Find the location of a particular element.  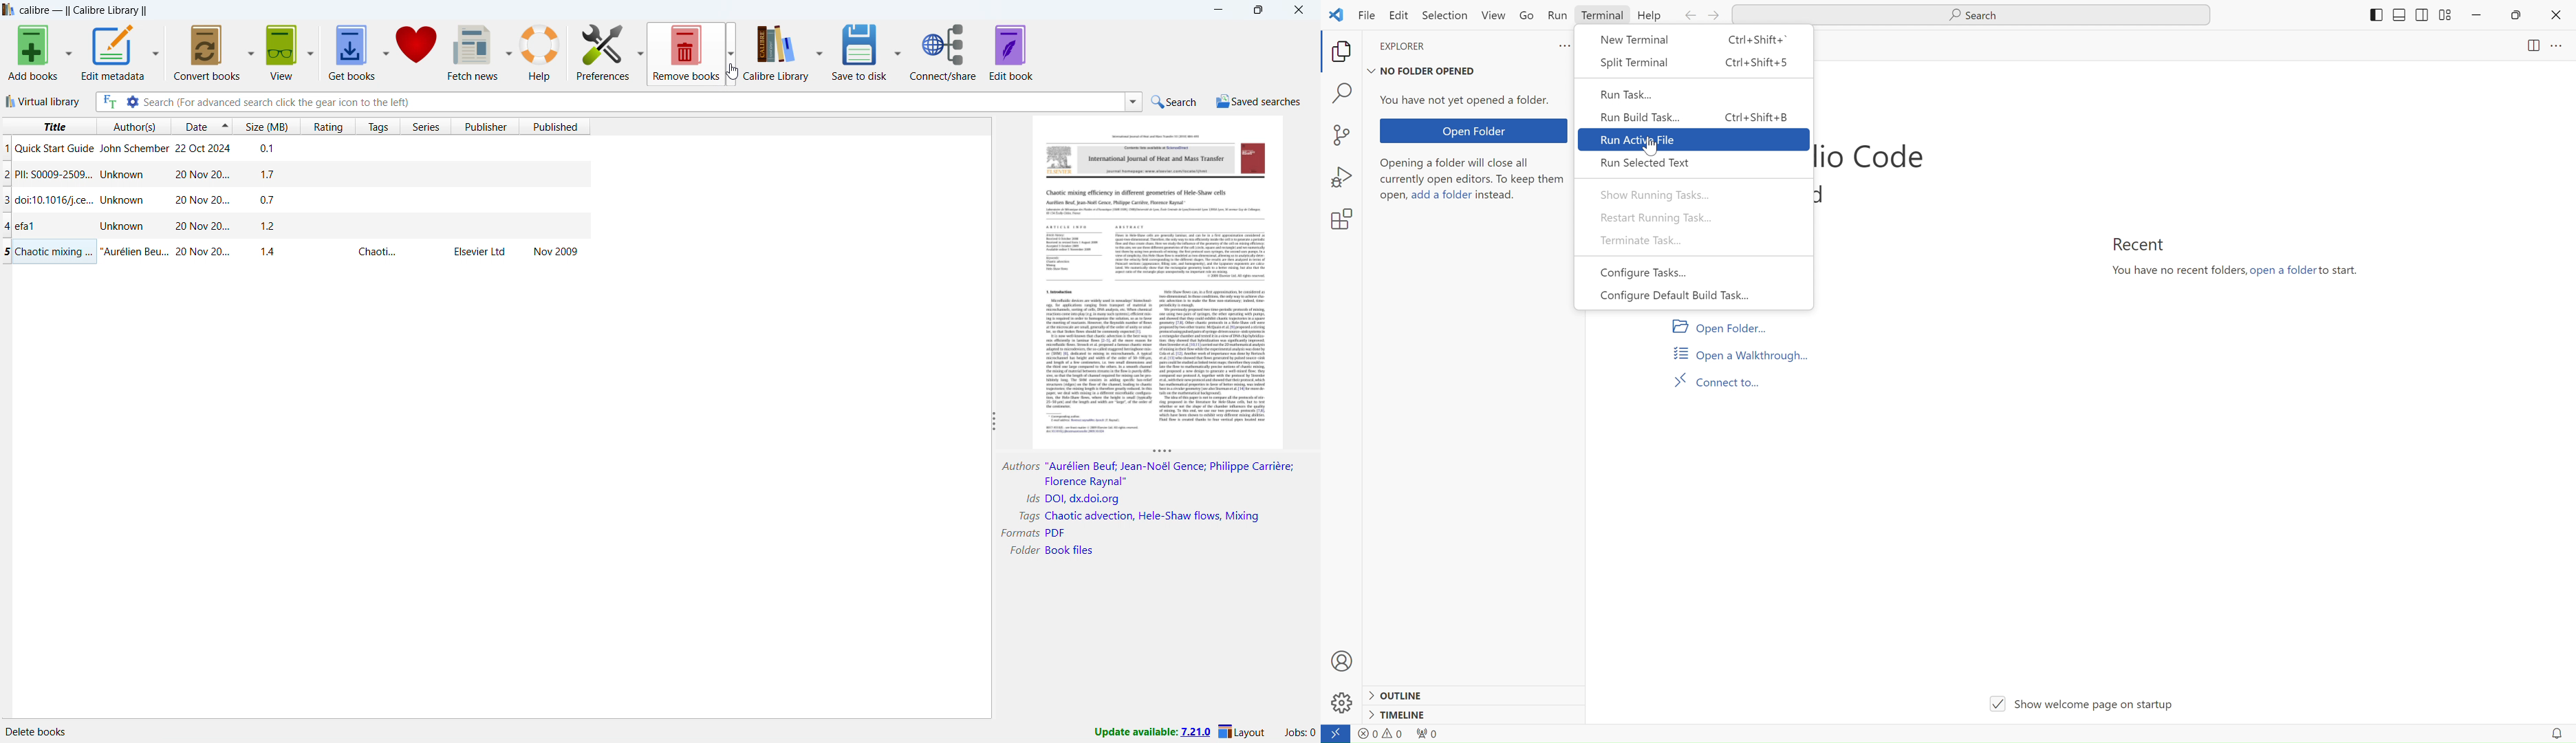

warnings is located at coordinates (1401, 734).